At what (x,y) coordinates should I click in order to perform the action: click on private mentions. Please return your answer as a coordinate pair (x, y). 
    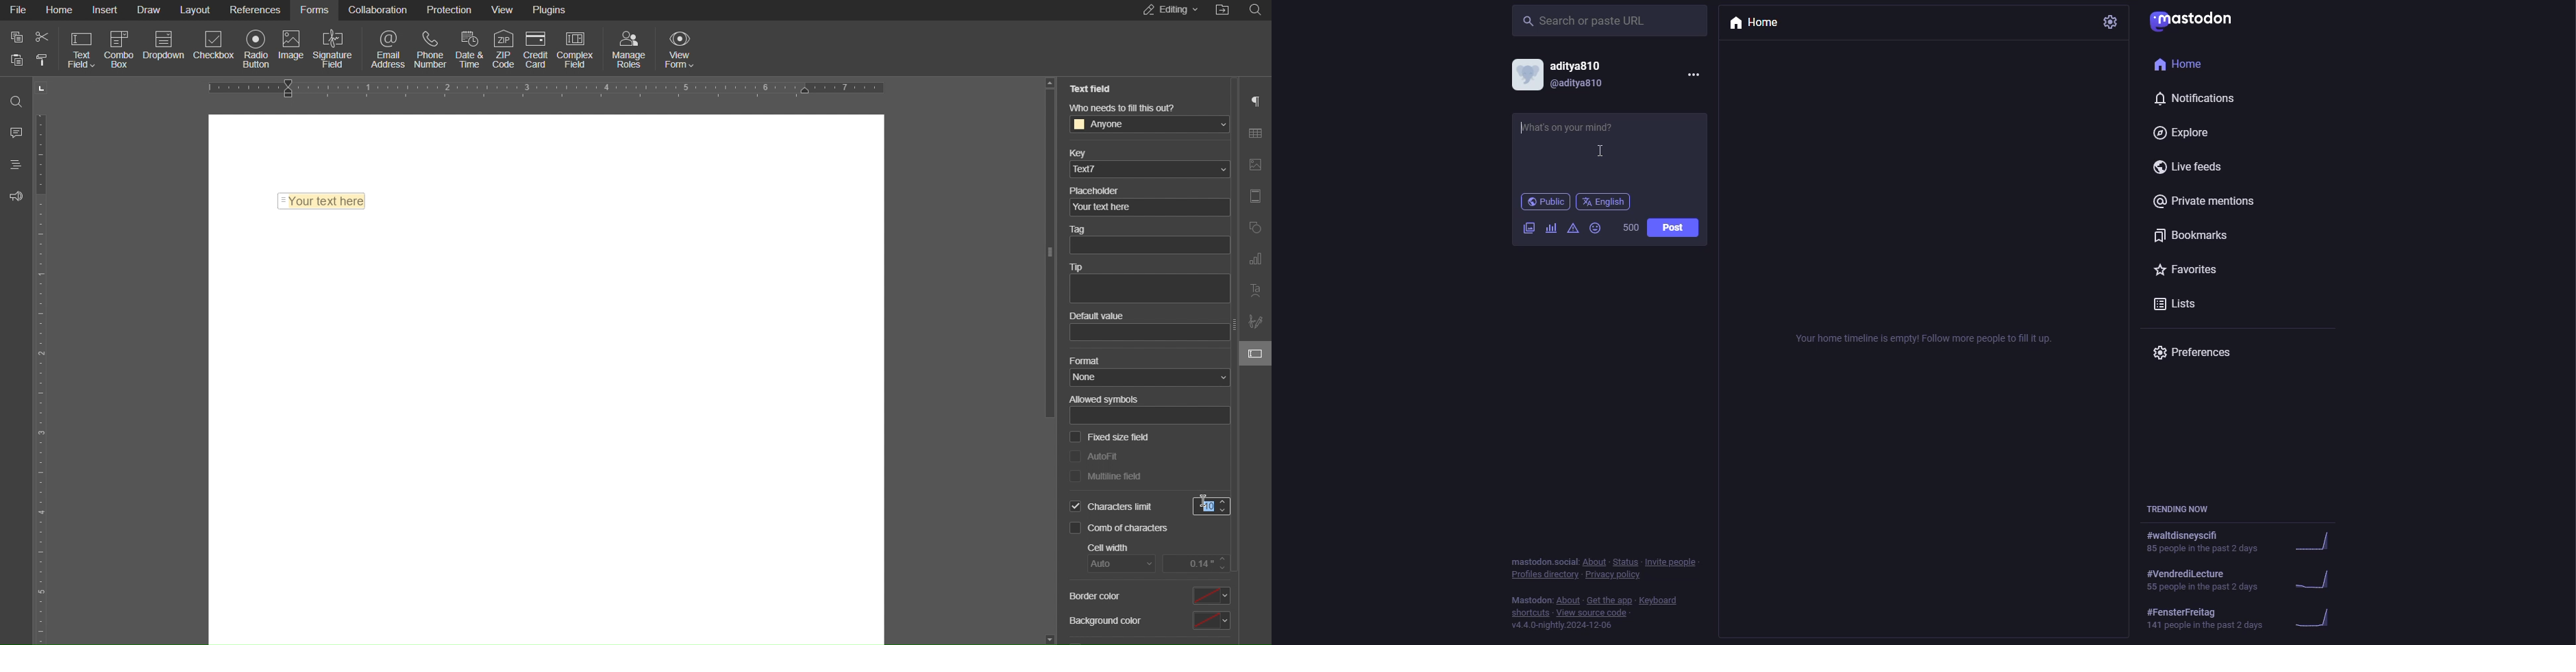
    Looking at the image, I should click on (2214, 204).